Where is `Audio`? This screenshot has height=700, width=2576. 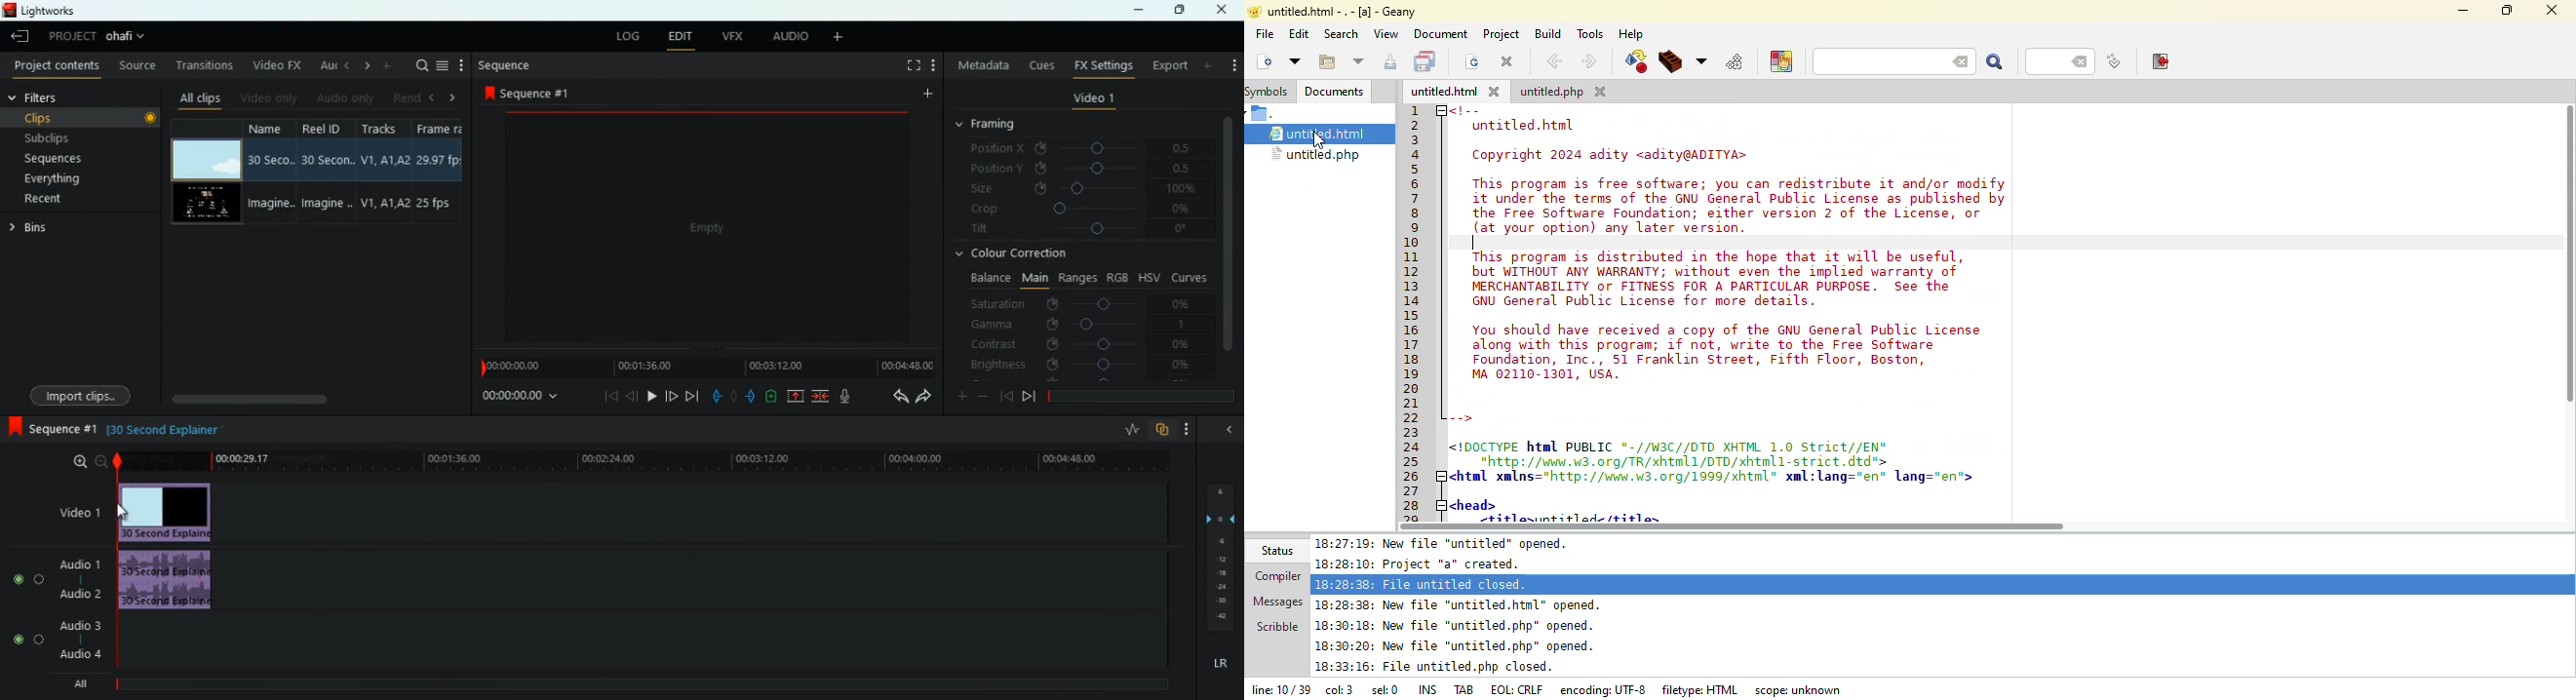
Audio is located at coordinates (23, 640).